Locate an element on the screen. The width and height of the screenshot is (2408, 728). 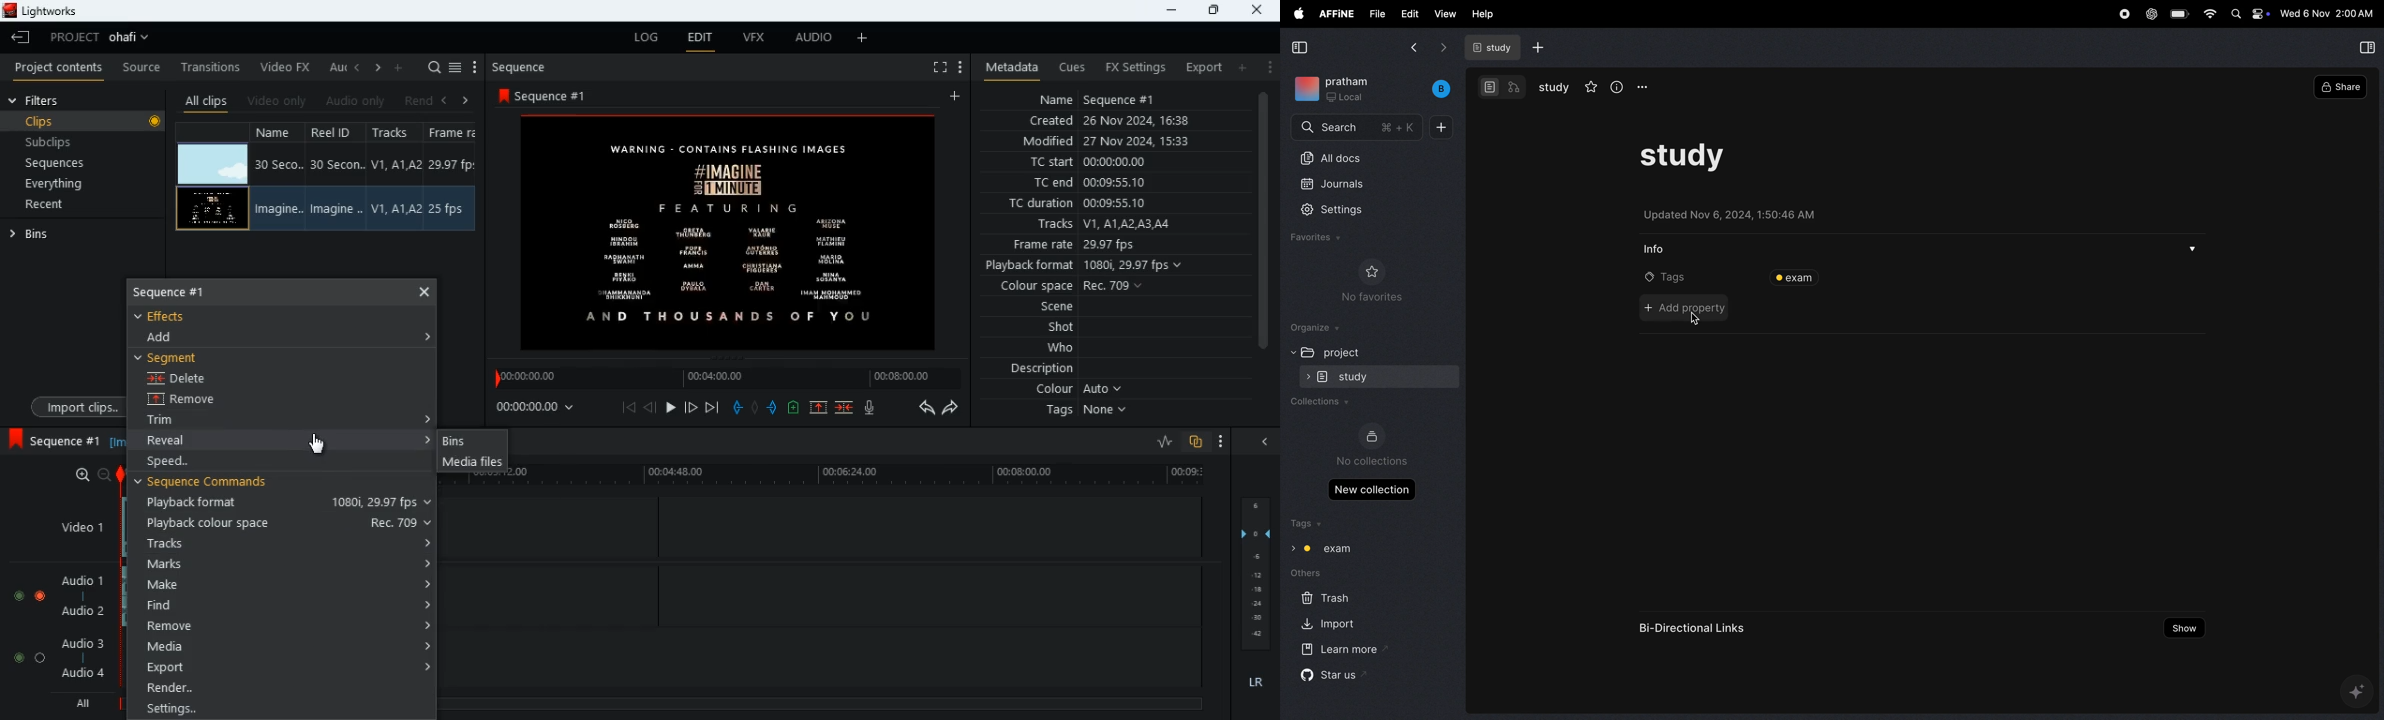
back is located at coordinates (651, 408).